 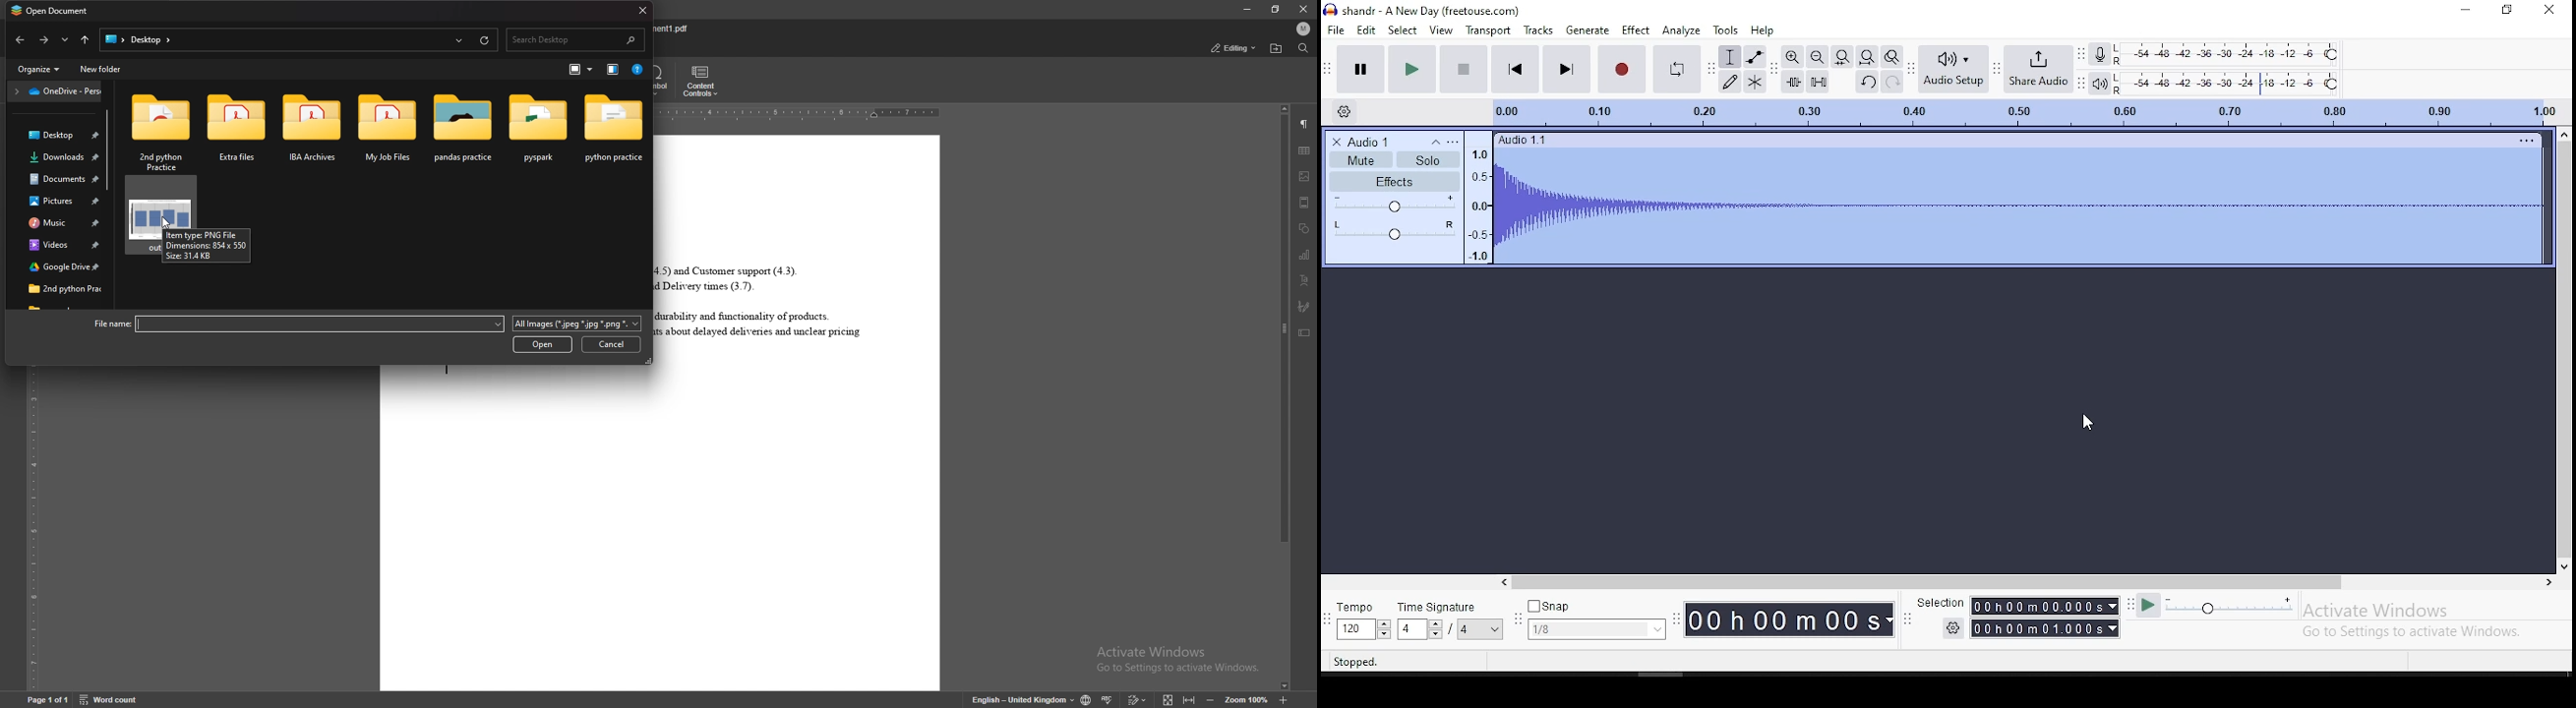 What do you see at coordinates (1336, 30) in the screenshot?
I see `file` at bounding box center [1336, 30].